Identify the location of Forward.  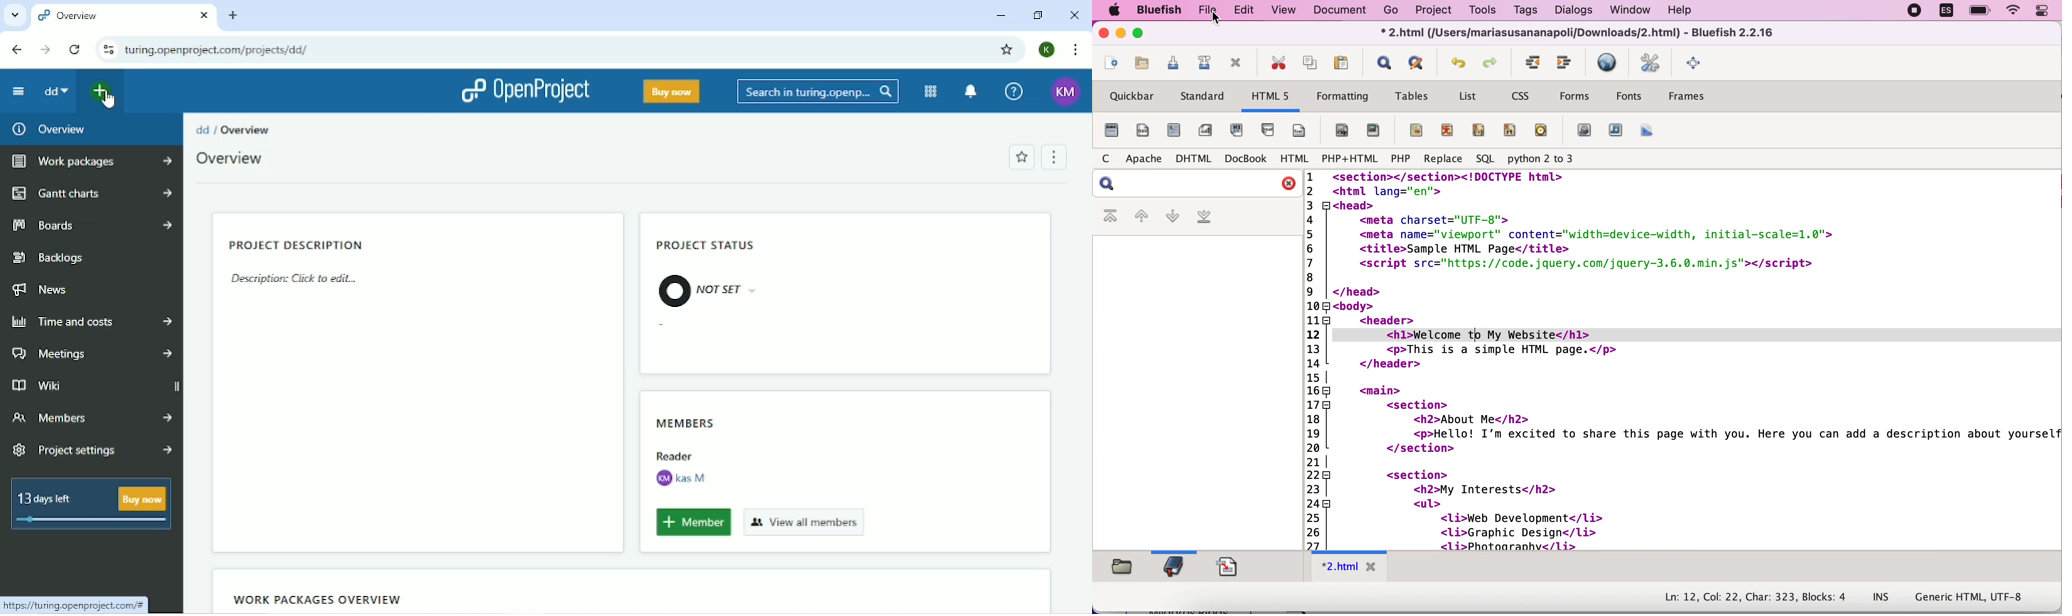
(45, 49).